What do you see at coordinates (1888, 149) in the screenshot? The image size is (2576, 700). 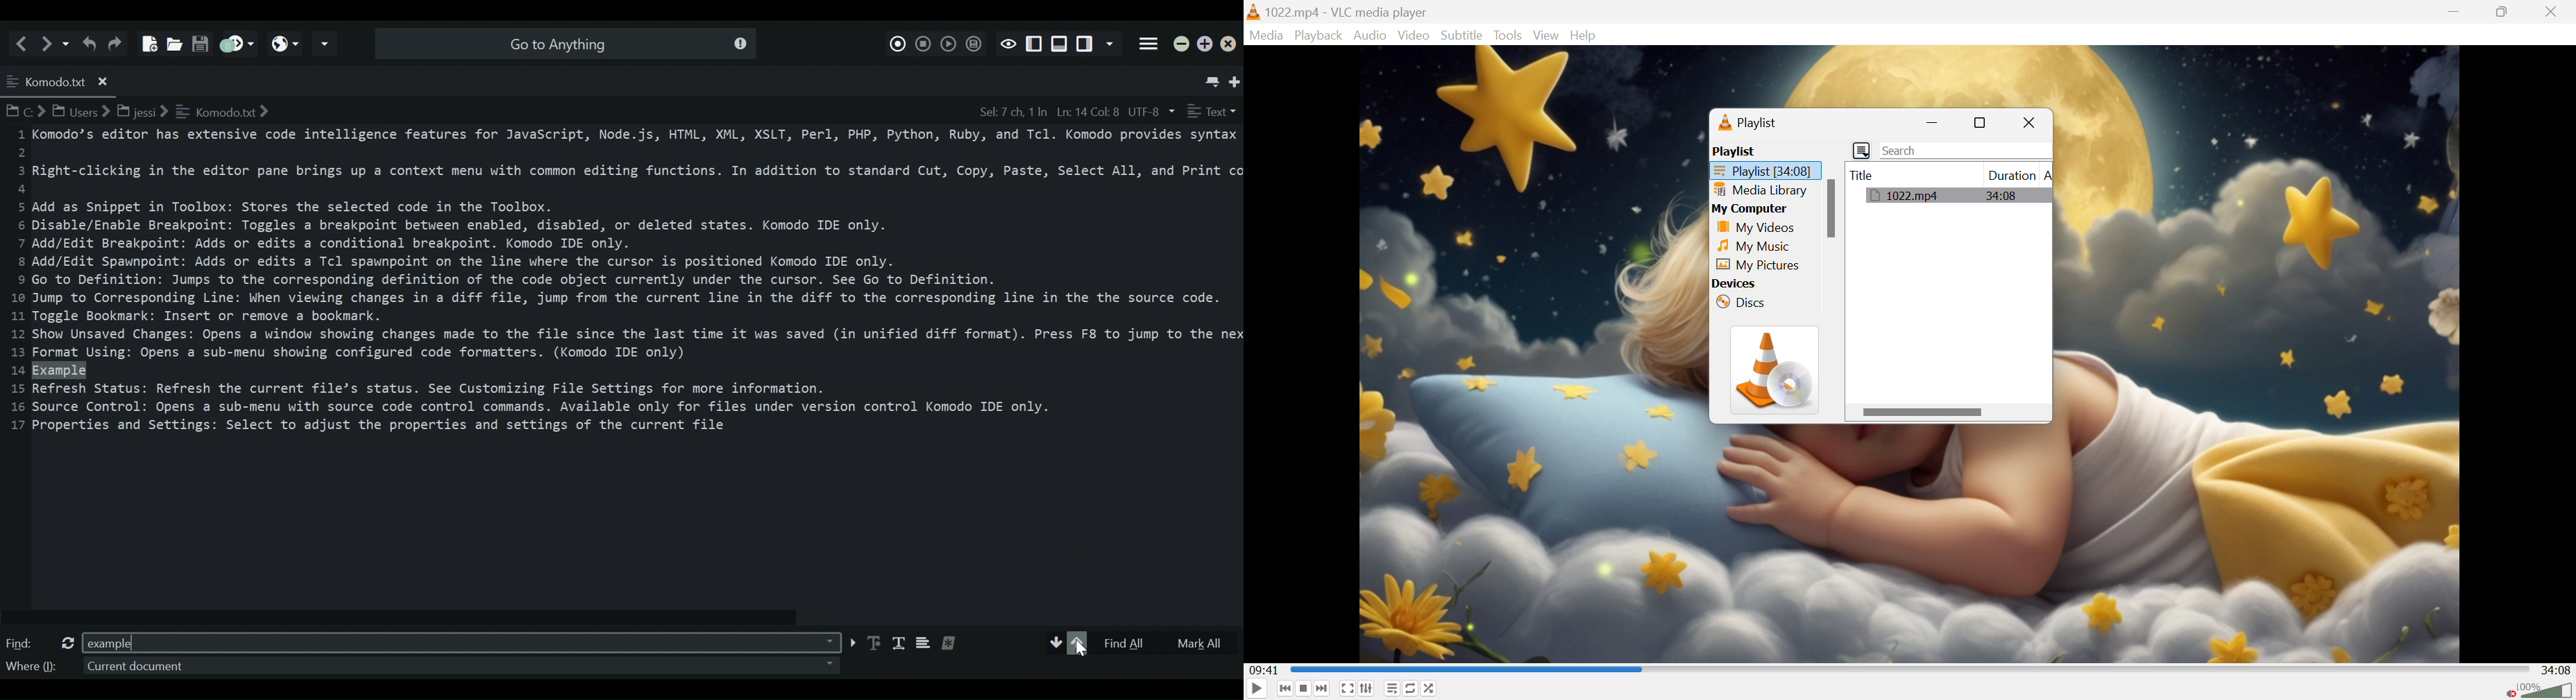 I see `Search` at bounding box center [1888, 149].